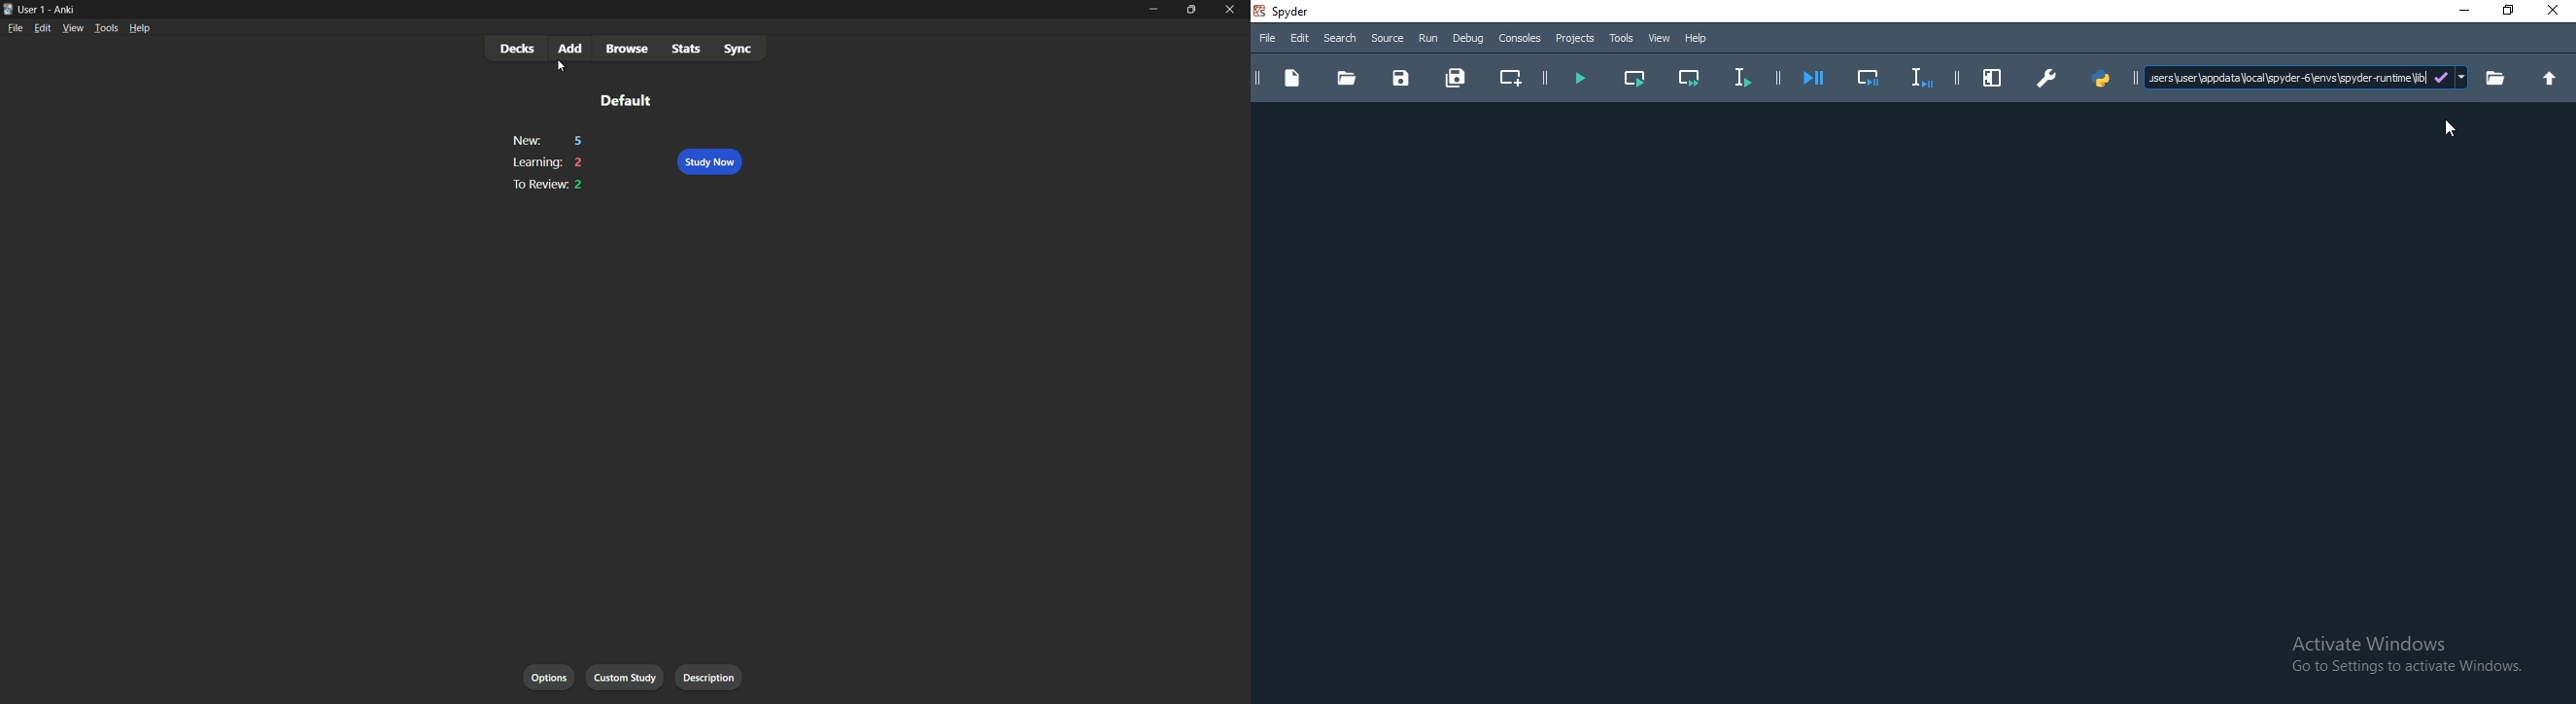  I want to click on learning, so click(536, 162).